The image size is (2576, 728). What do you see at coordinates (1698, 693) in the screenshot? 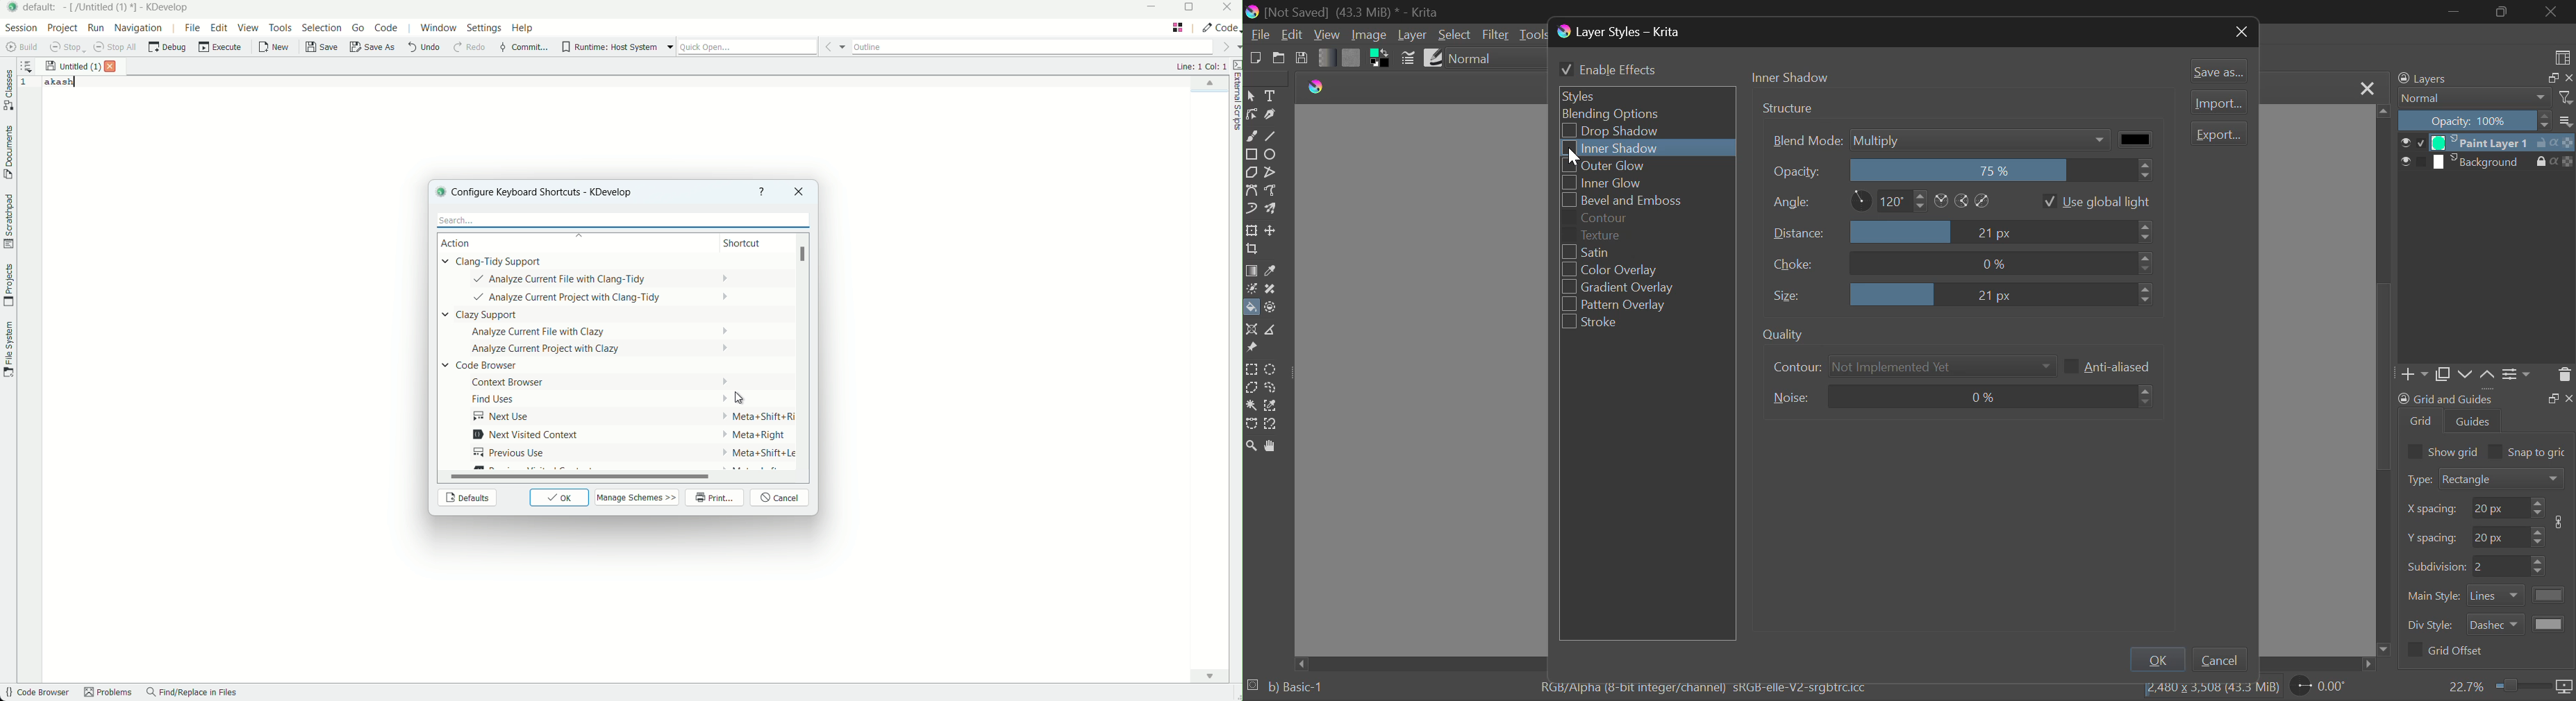
I see `Color Information` at bounding box center [1698, 693].